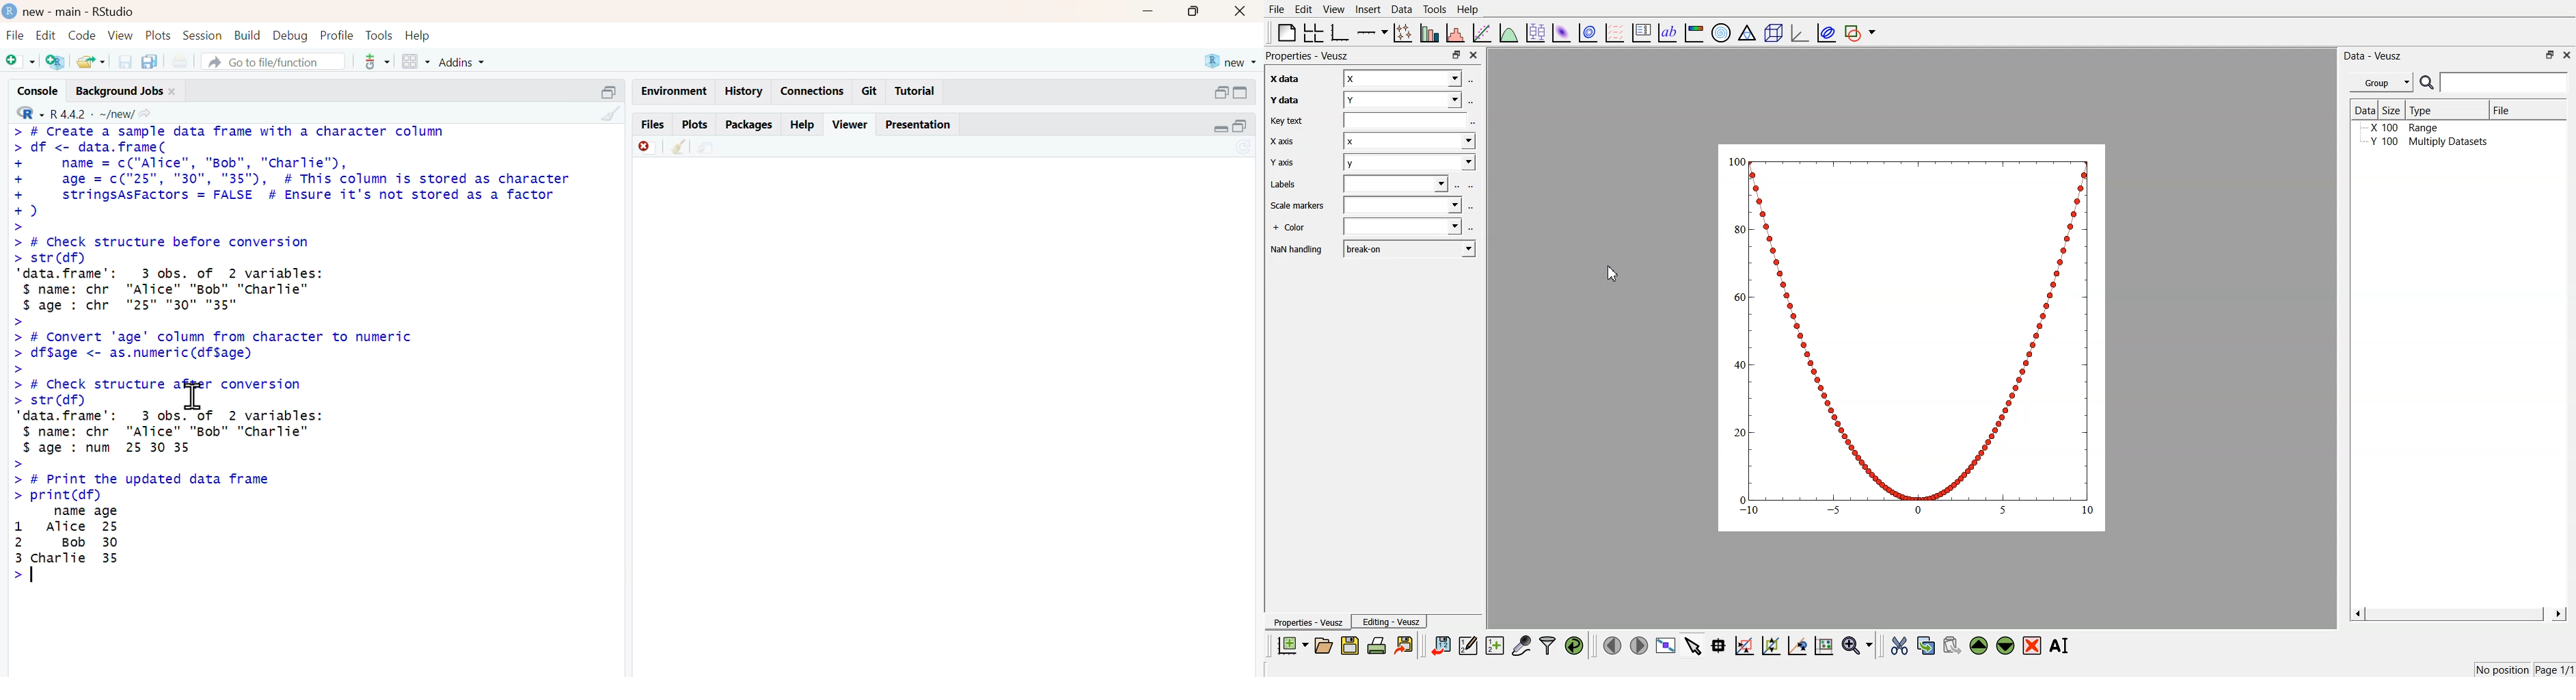 The image size is (2576, 700). What do you see at coordinates (612, 114) in the screenshot?
I see `clean` at bounding box center [612, 114].